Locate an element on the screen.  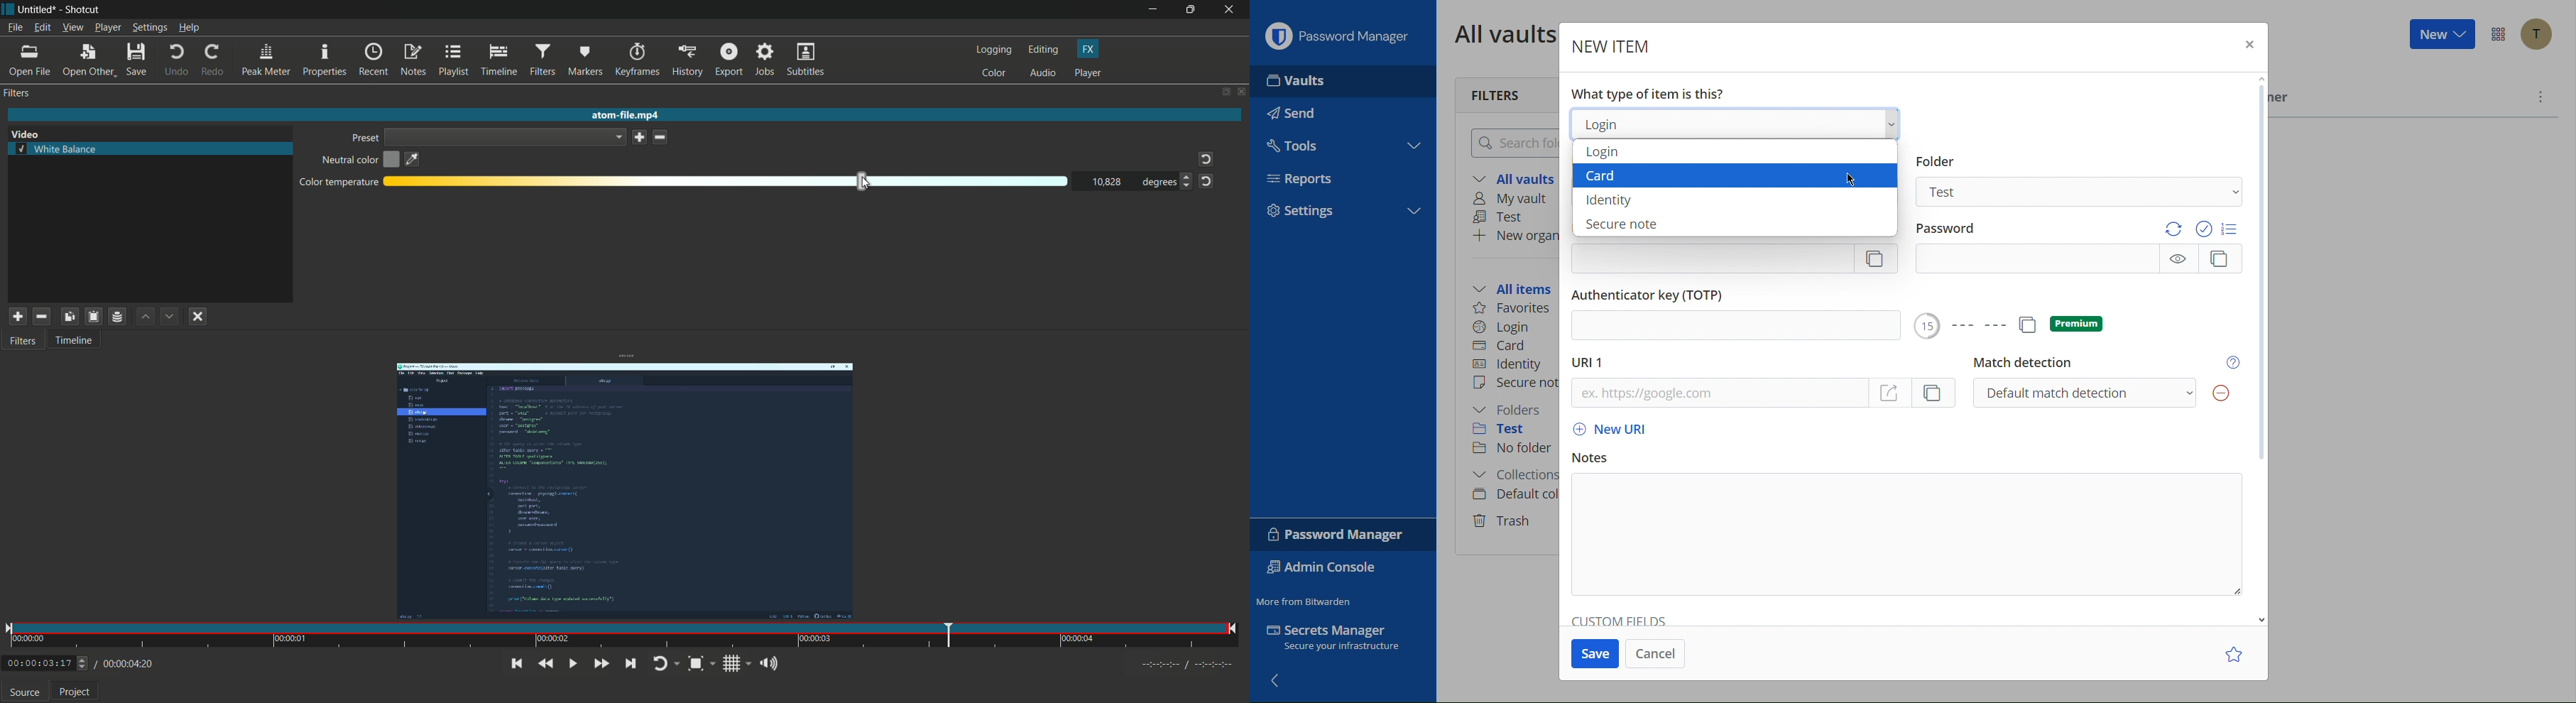
export is located at coordinates (729, 59).